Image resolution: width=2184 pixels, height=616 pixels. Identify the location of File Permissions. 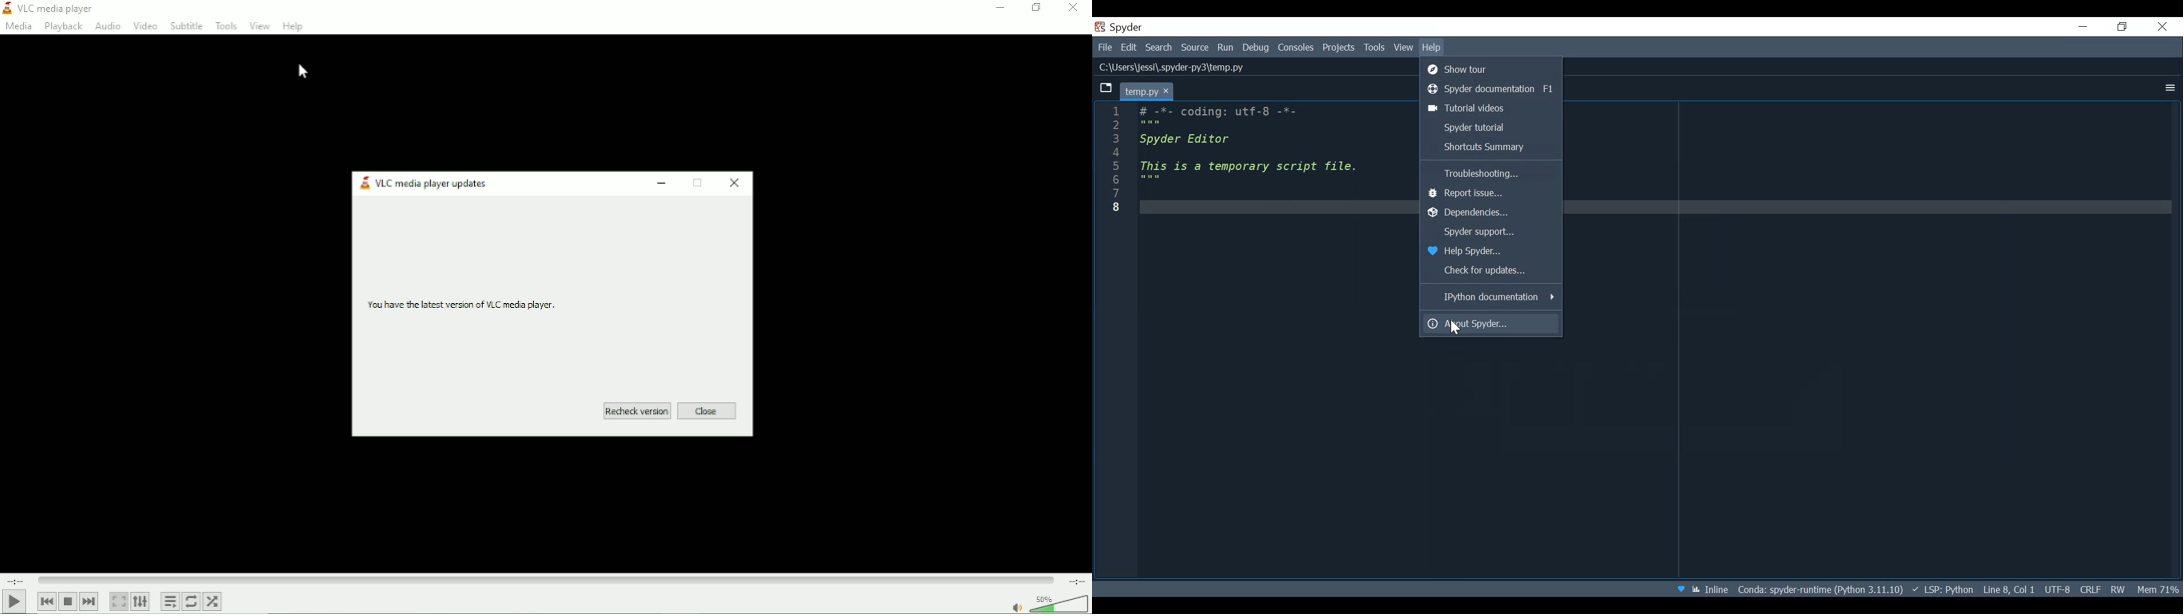
(2118, 590).